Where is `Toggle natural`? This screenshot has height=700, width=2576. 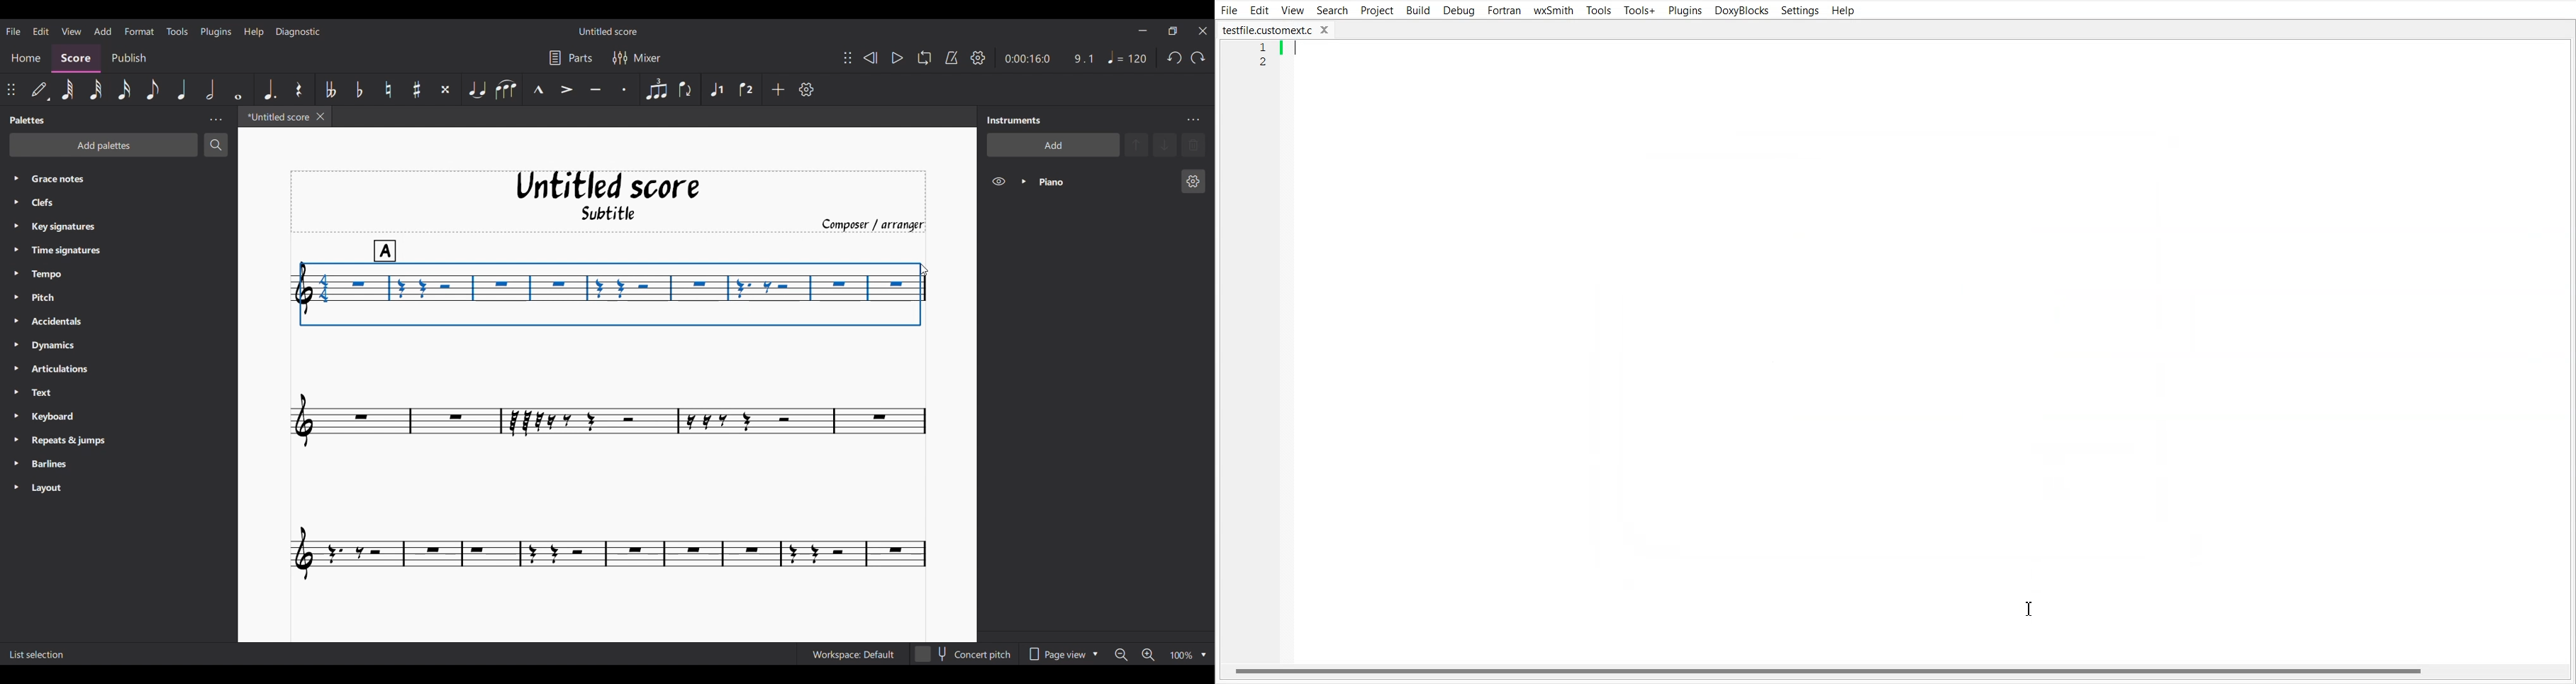 Toggle natural is located at coordinates (388, 89).